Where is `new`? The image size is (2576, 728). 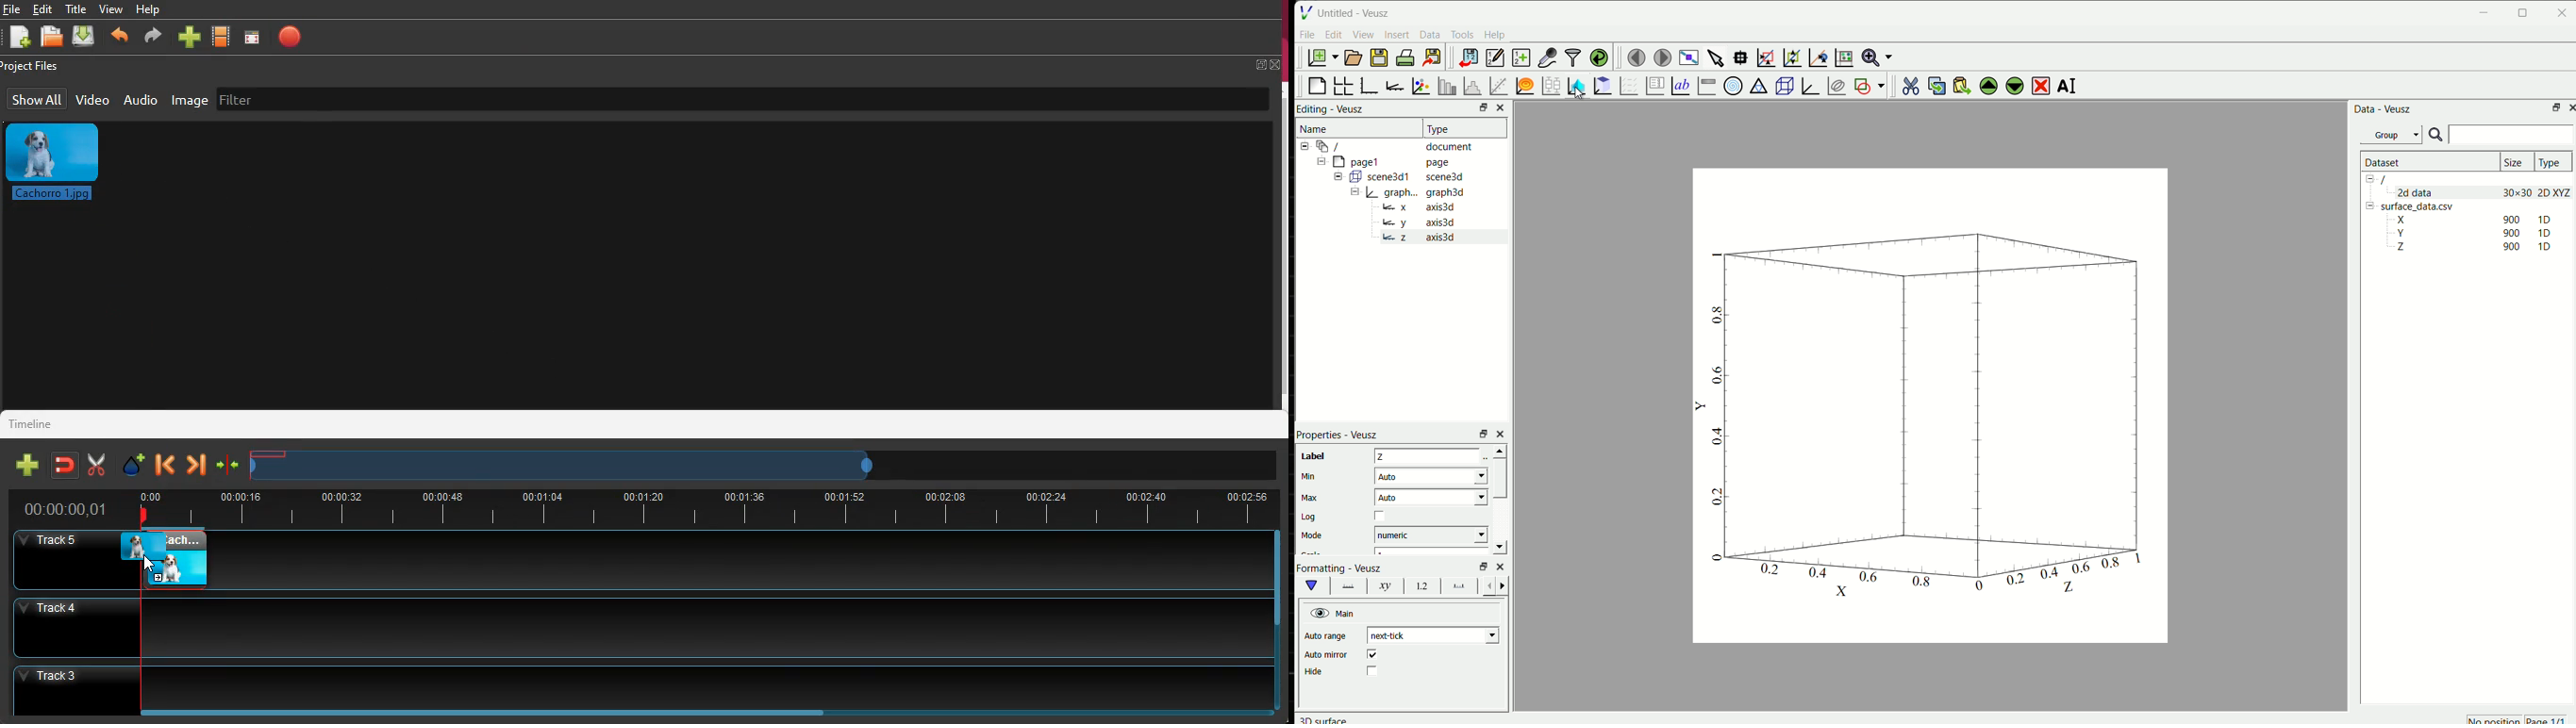 new is located at coordinates (19, 38).